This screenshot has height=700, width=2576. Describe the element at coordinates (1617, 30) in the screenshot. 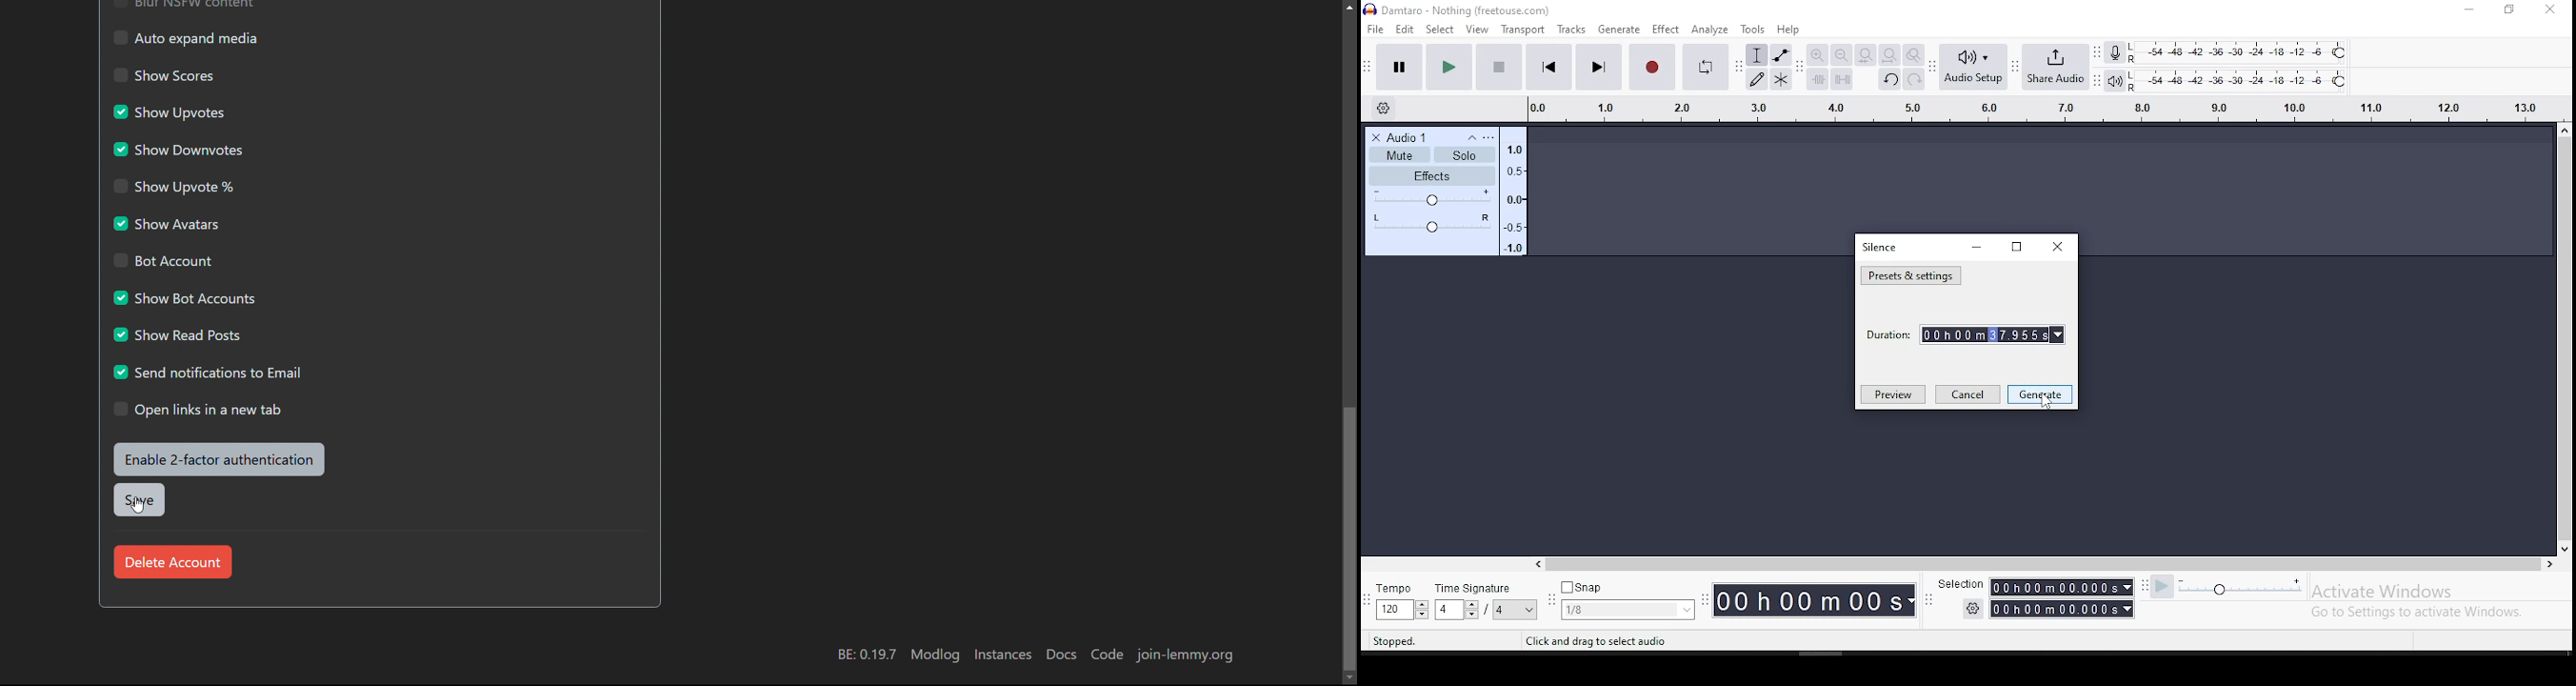

I see `generate` at that location.